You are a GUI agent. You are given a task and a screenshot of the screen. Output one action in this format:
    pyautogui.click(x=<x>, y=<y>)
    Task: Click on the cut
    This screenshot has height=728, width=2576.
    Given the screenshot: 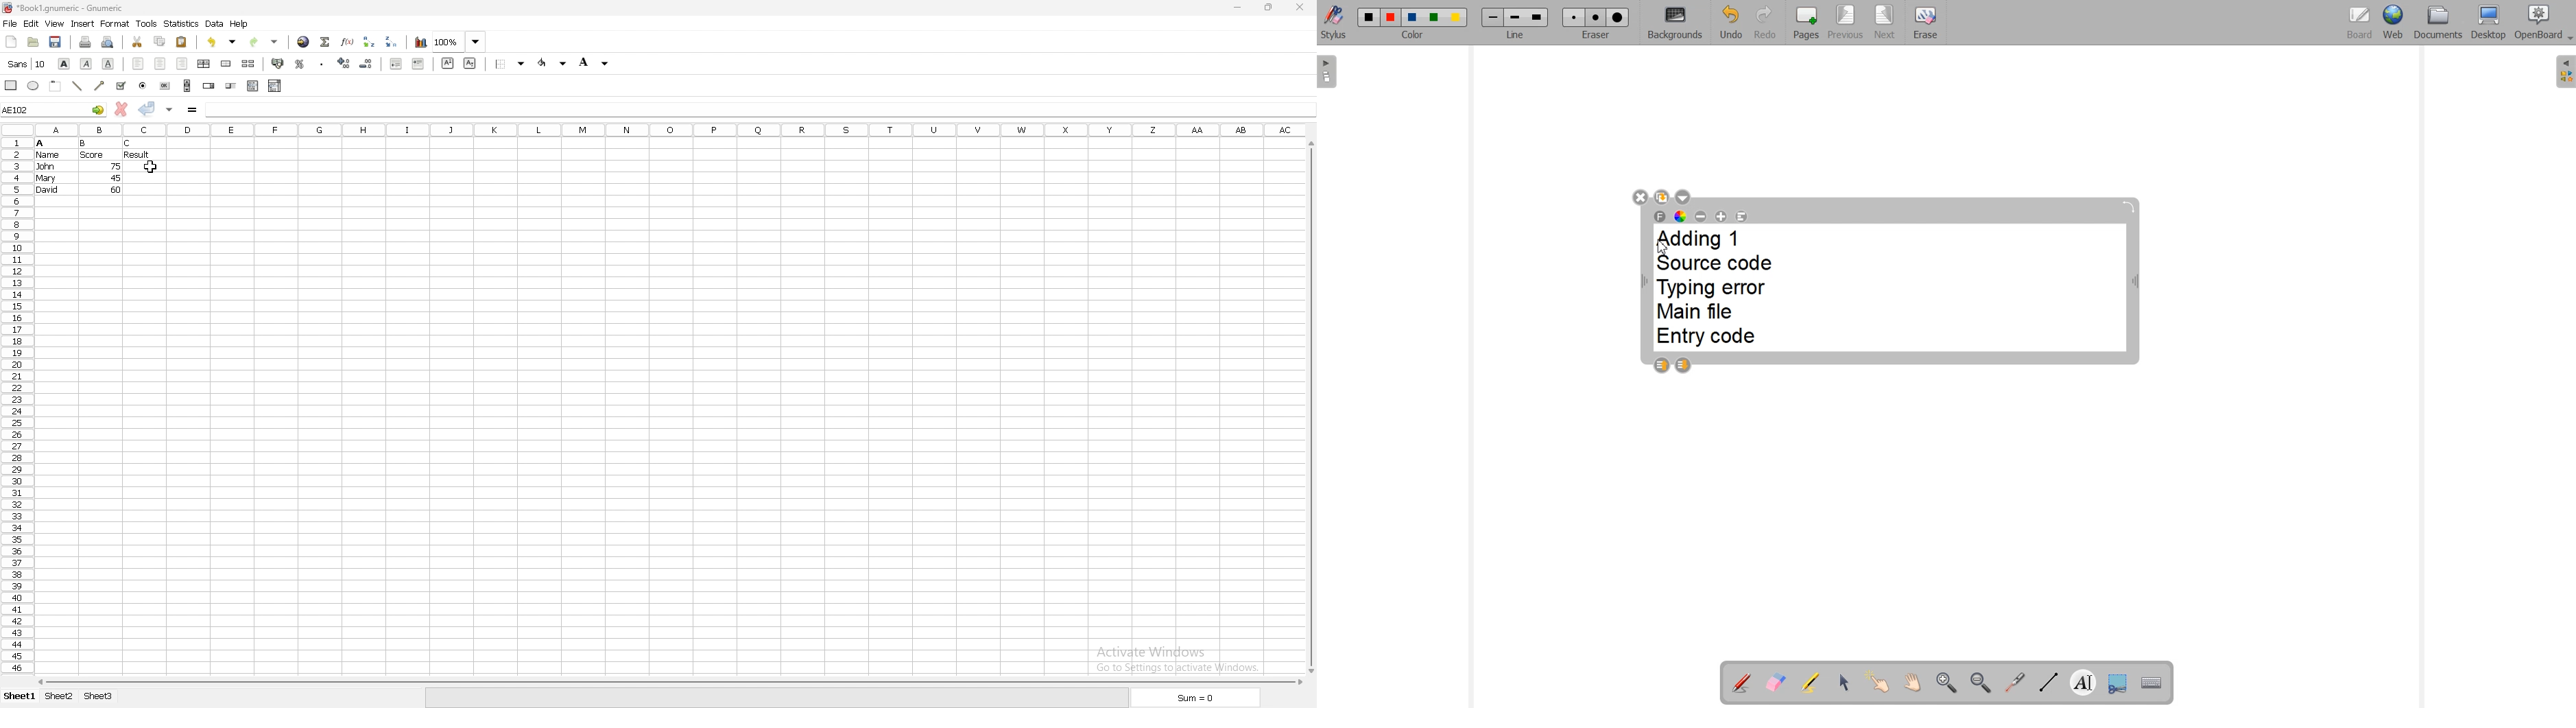 What is the action you would take?
    pyautogui.click(x=137, y=42)
    